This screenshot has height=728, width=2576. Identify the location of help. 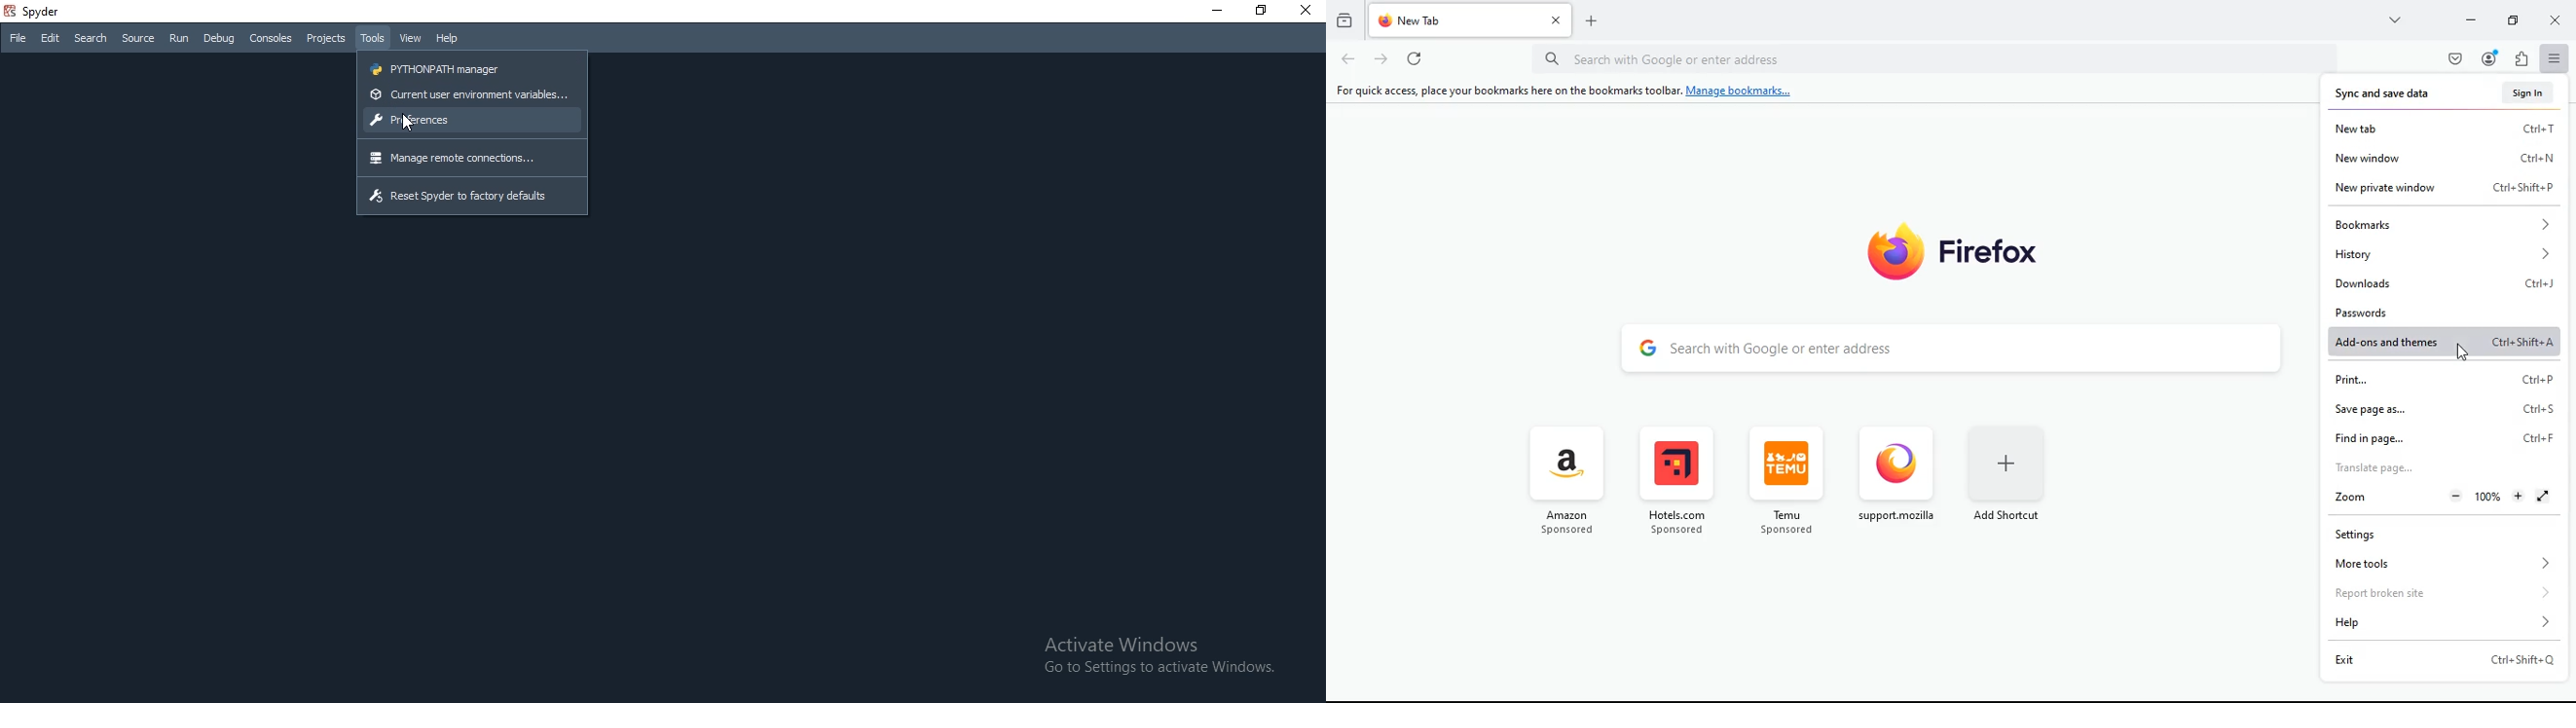
(2435, 622).